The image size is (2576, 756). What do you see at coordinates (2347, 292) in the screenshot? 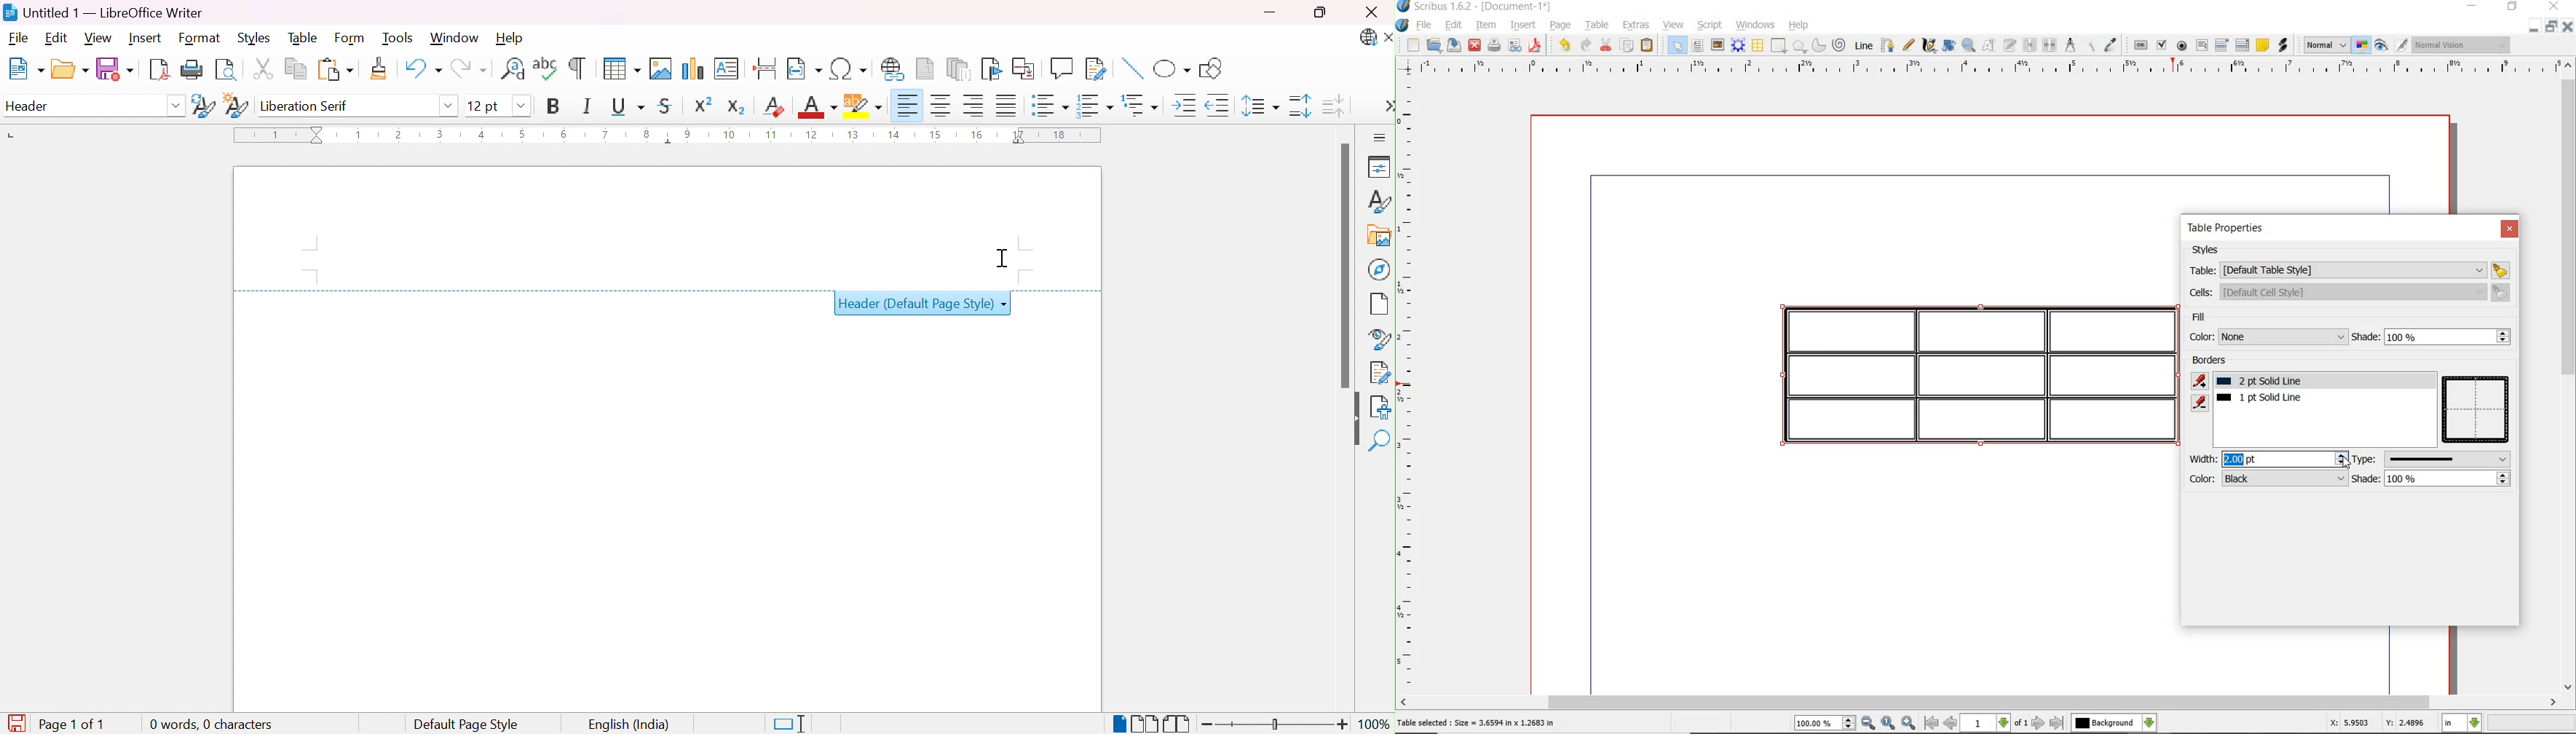
I see `cells` at bounding box center [2347, 292].